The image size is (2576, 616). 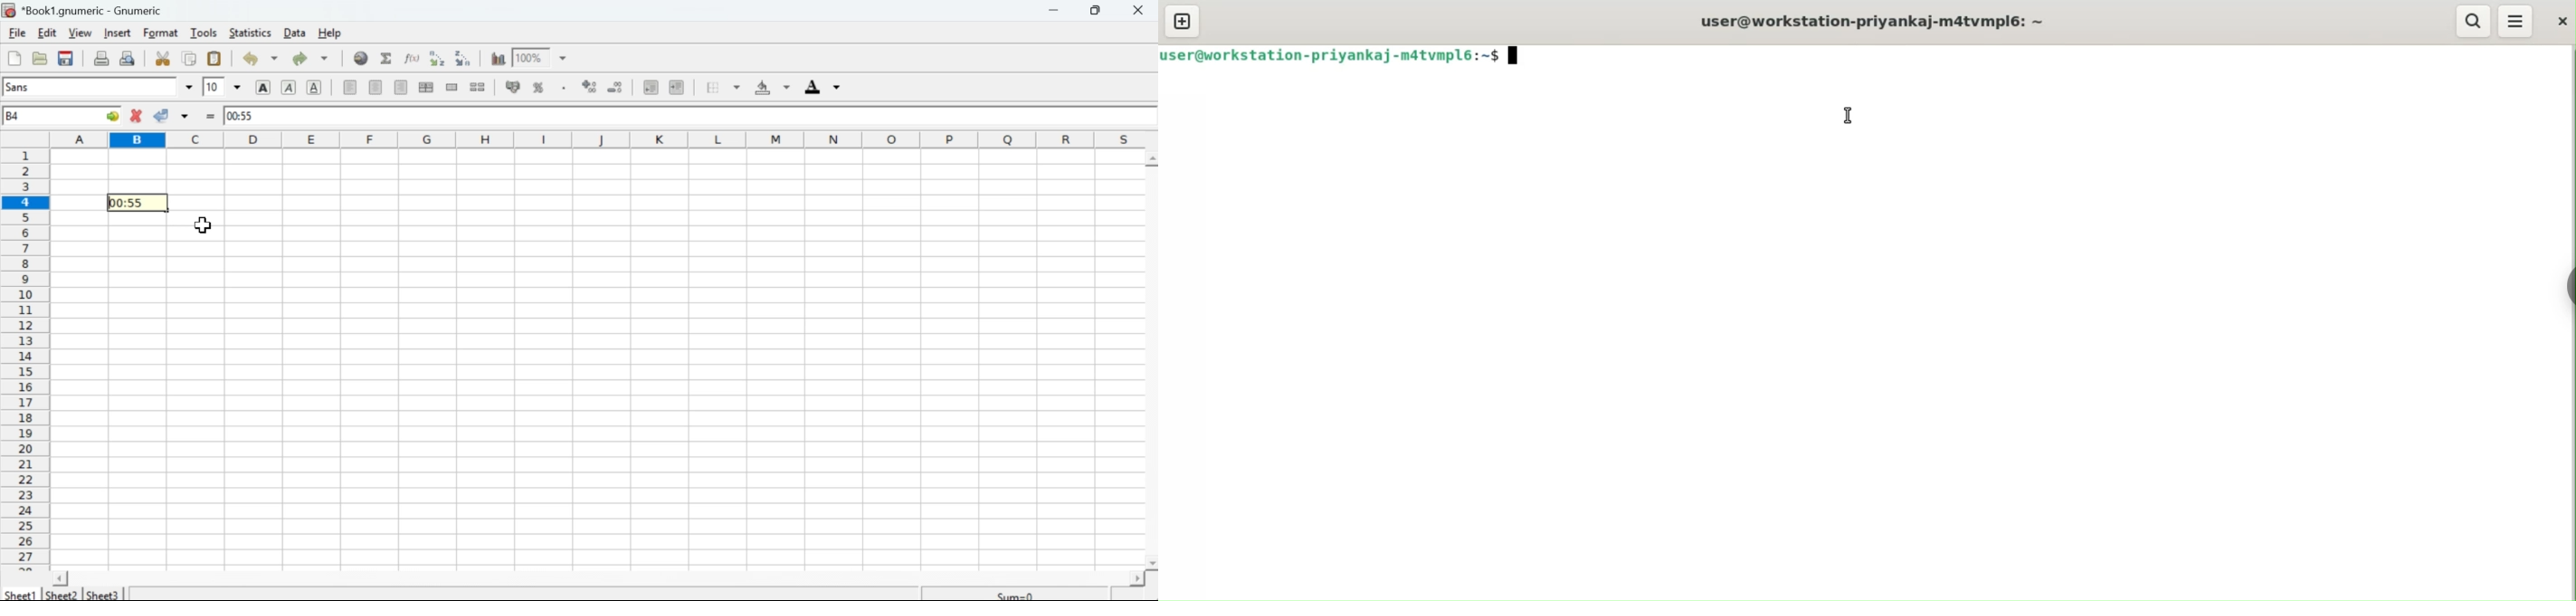 I want to click on Align left, so click(x=350, y=88).